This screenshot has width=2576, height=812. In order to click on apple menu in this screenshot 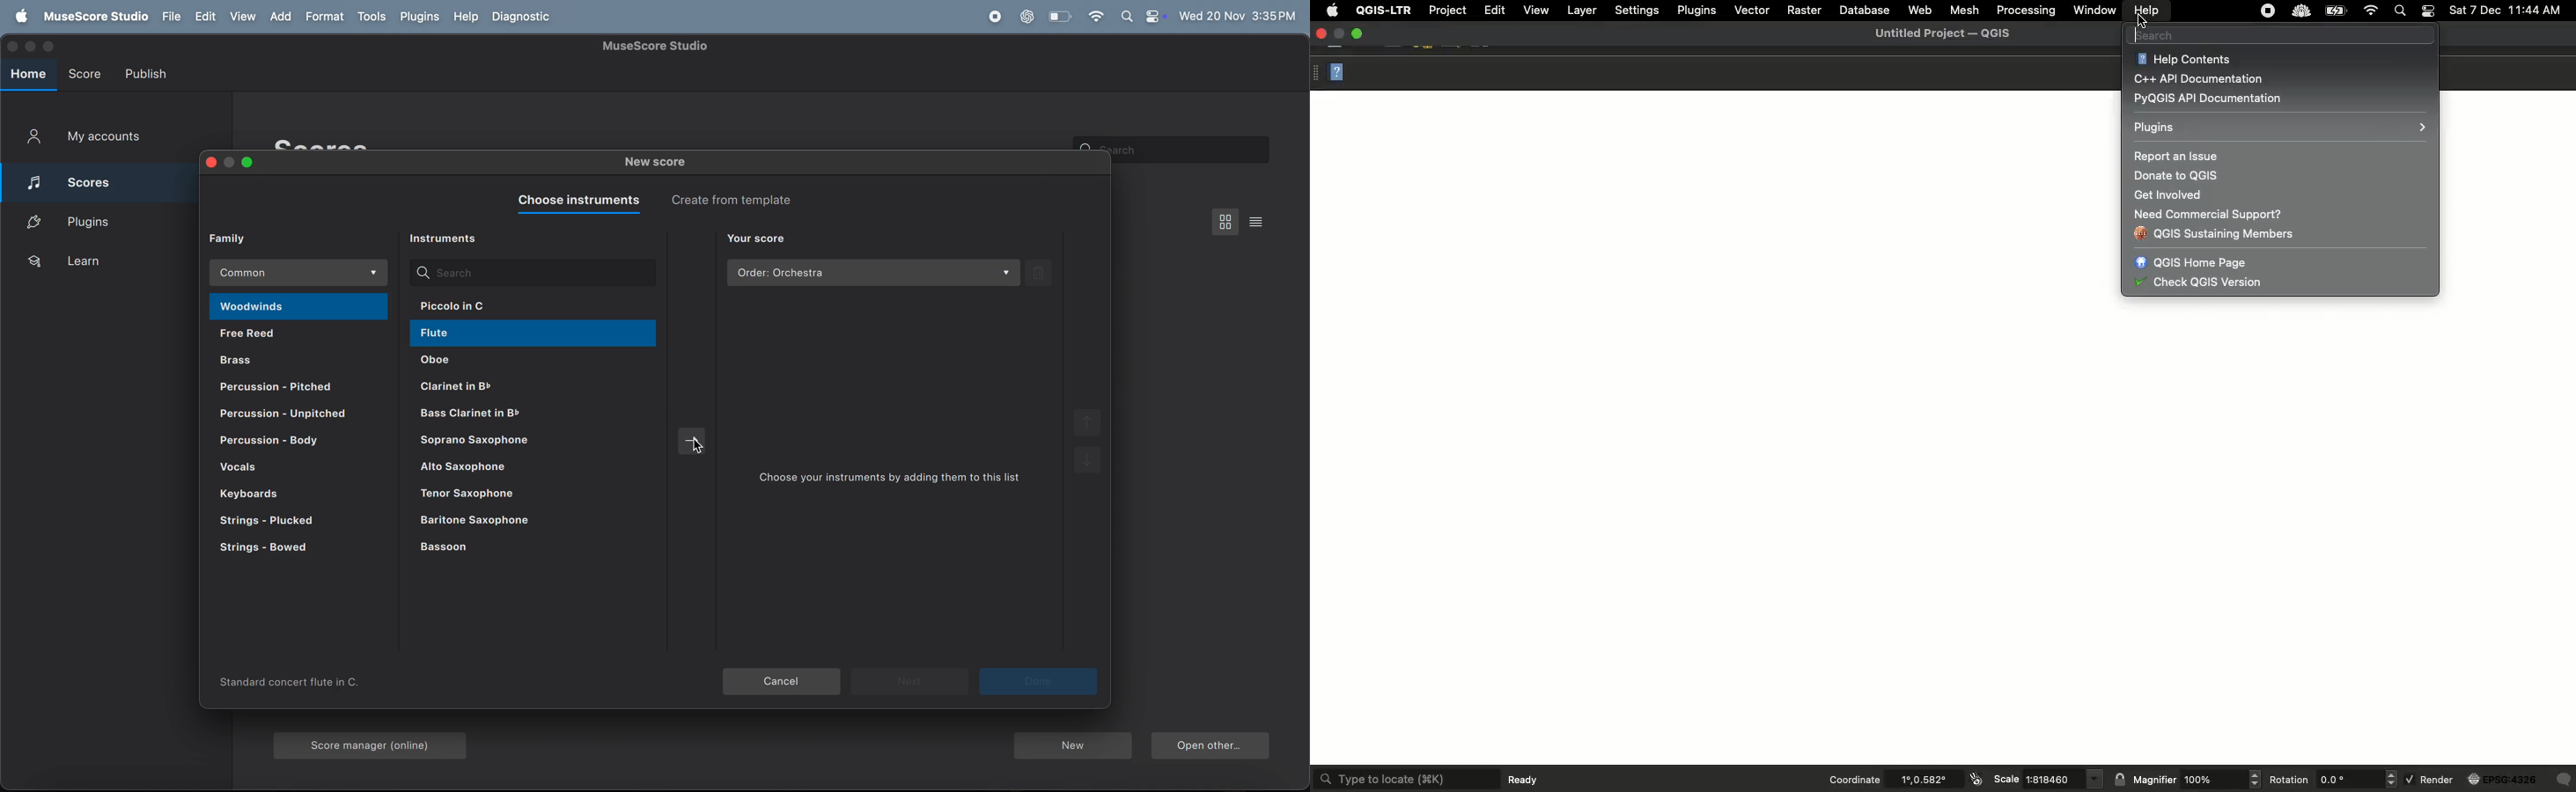, I will do `click(18, 17)`.